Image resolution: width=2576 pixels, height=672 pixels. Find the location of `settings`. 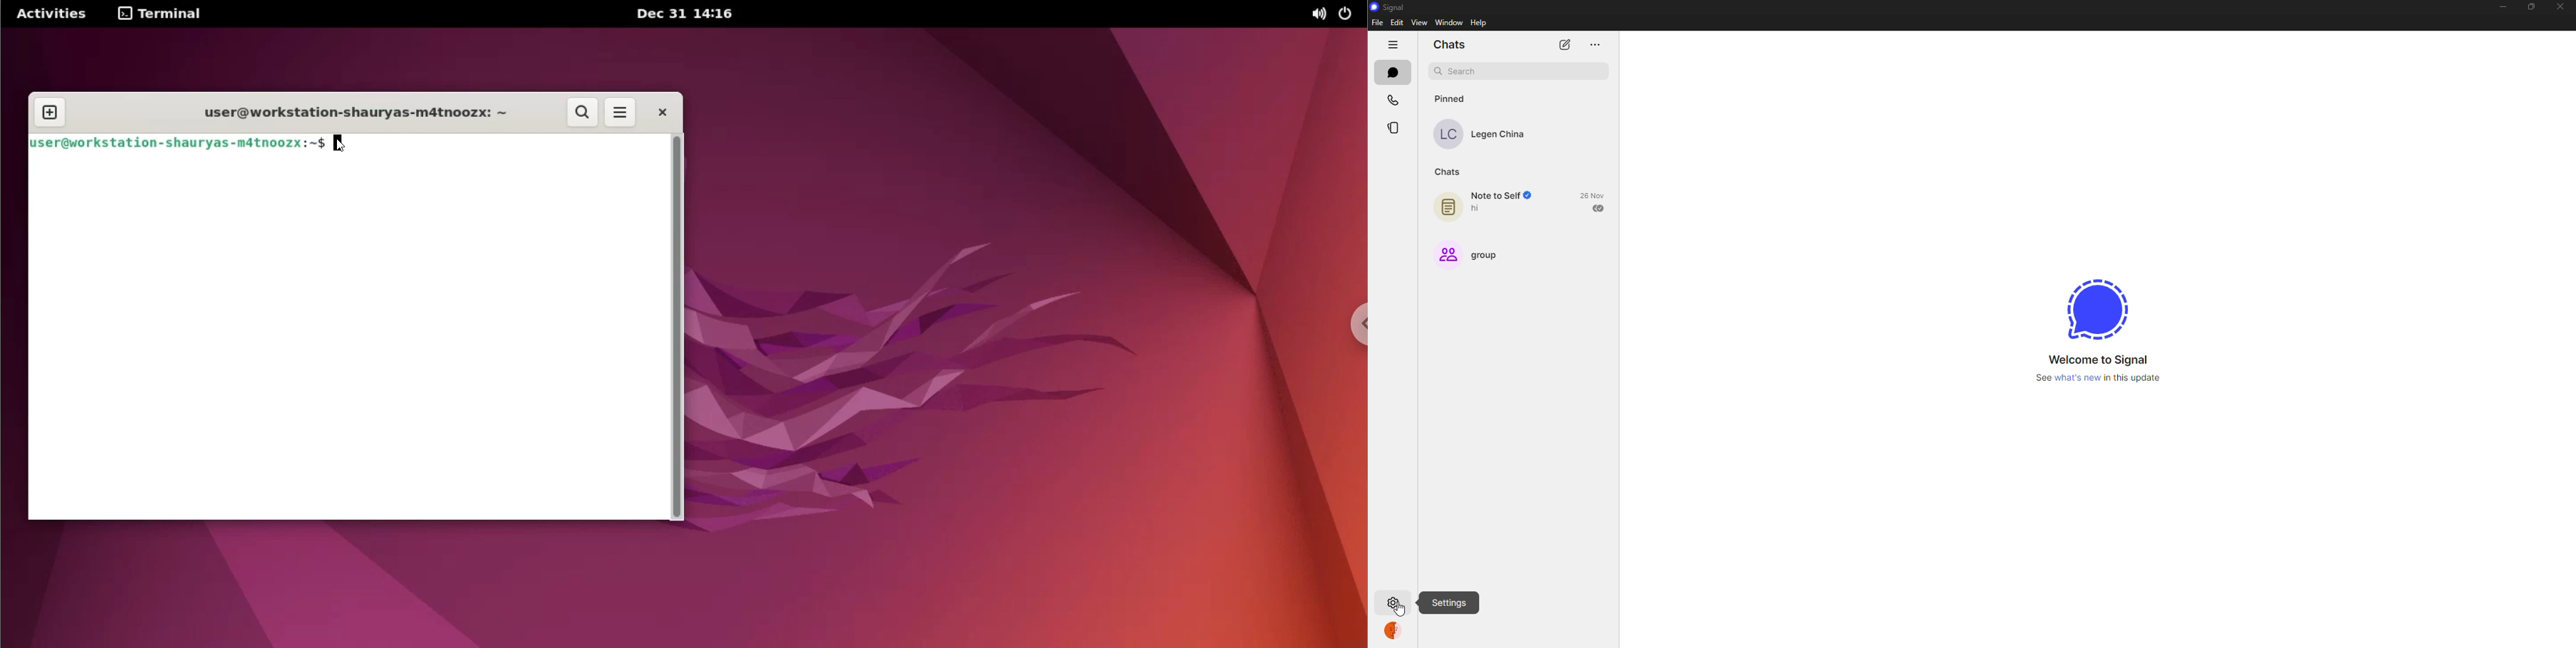

settings is located at coordinates (1395, 604).